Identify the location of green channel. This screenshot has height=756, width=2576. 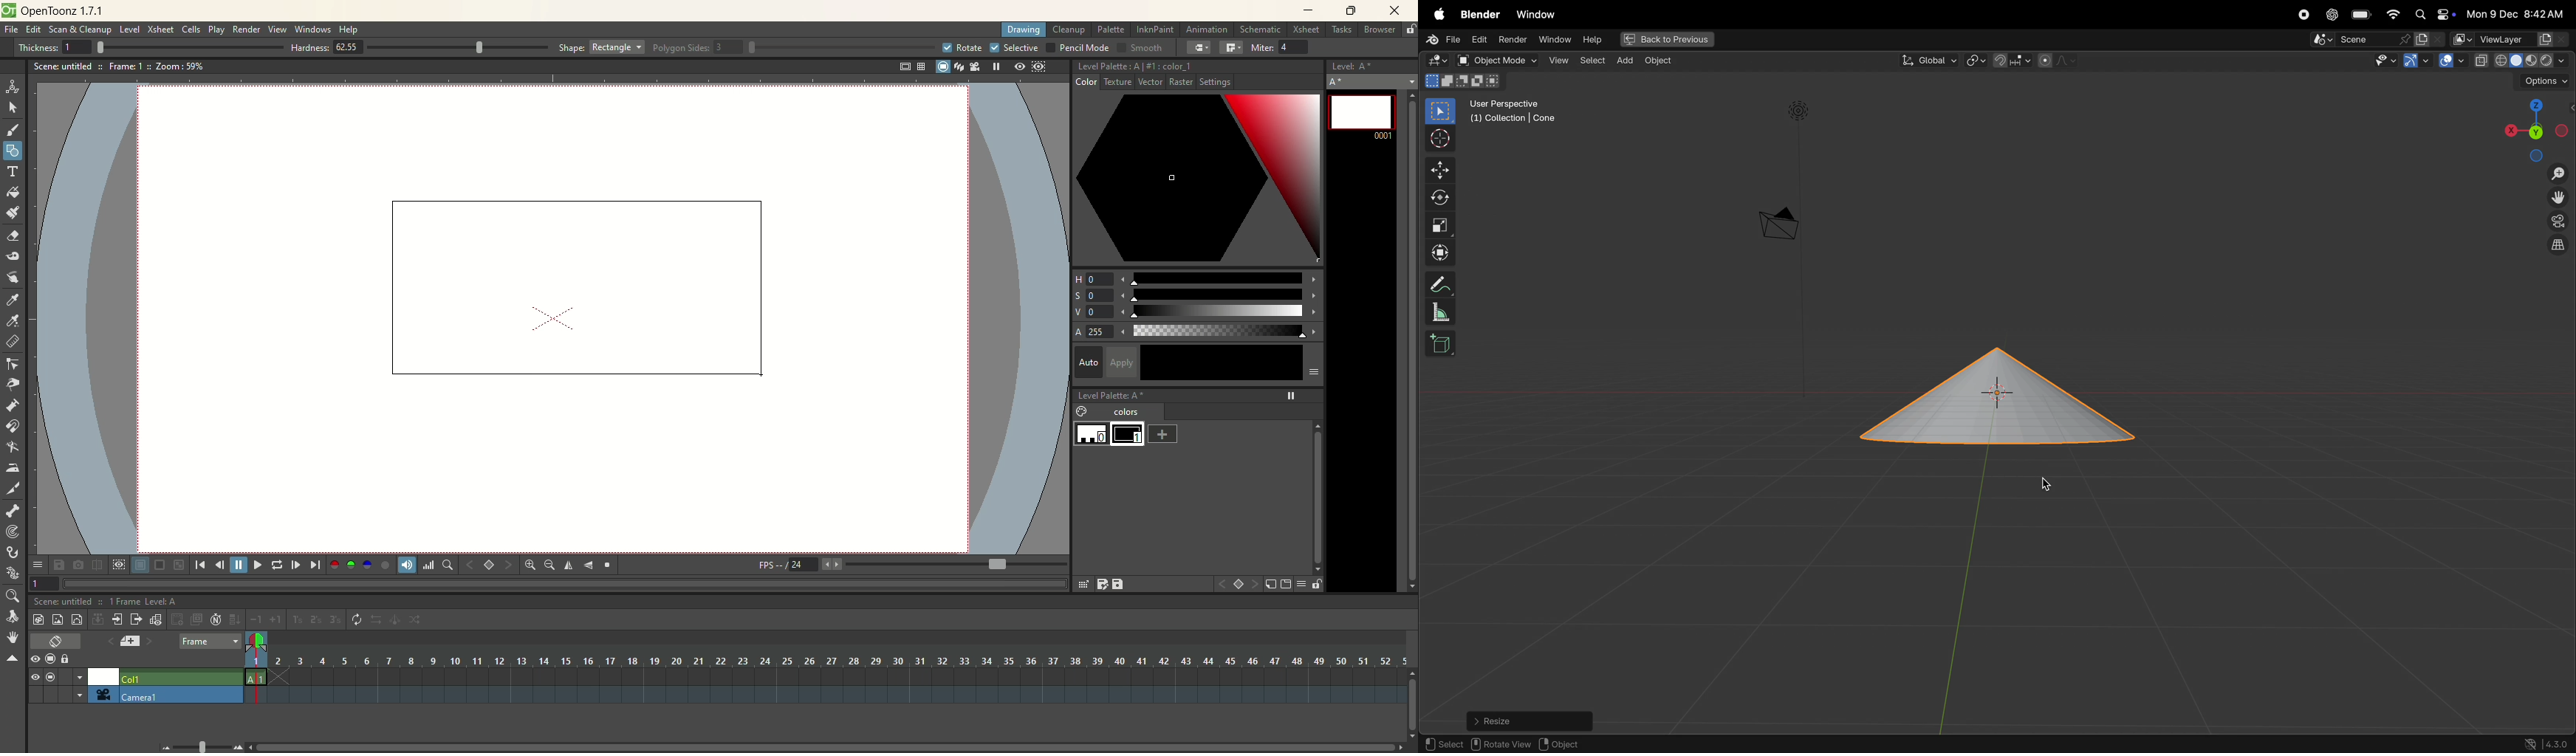
(352, 565).